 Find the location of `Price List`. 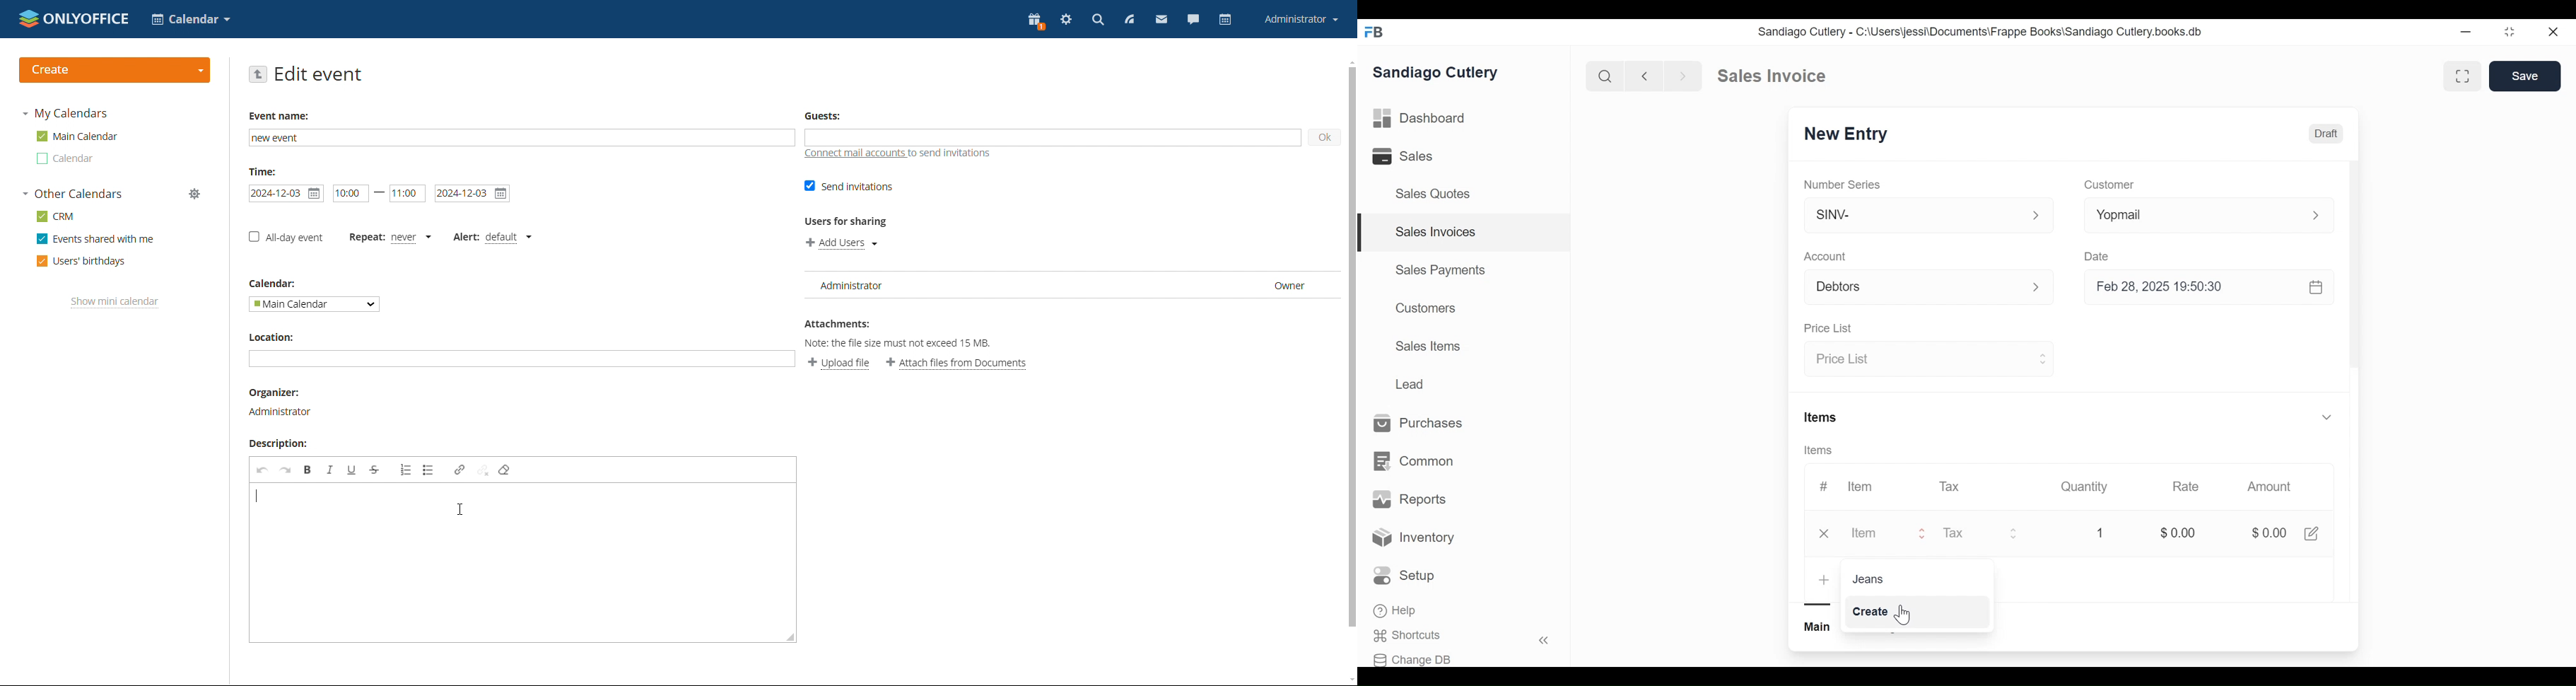

Price List is located at coordinates (1927, 360).